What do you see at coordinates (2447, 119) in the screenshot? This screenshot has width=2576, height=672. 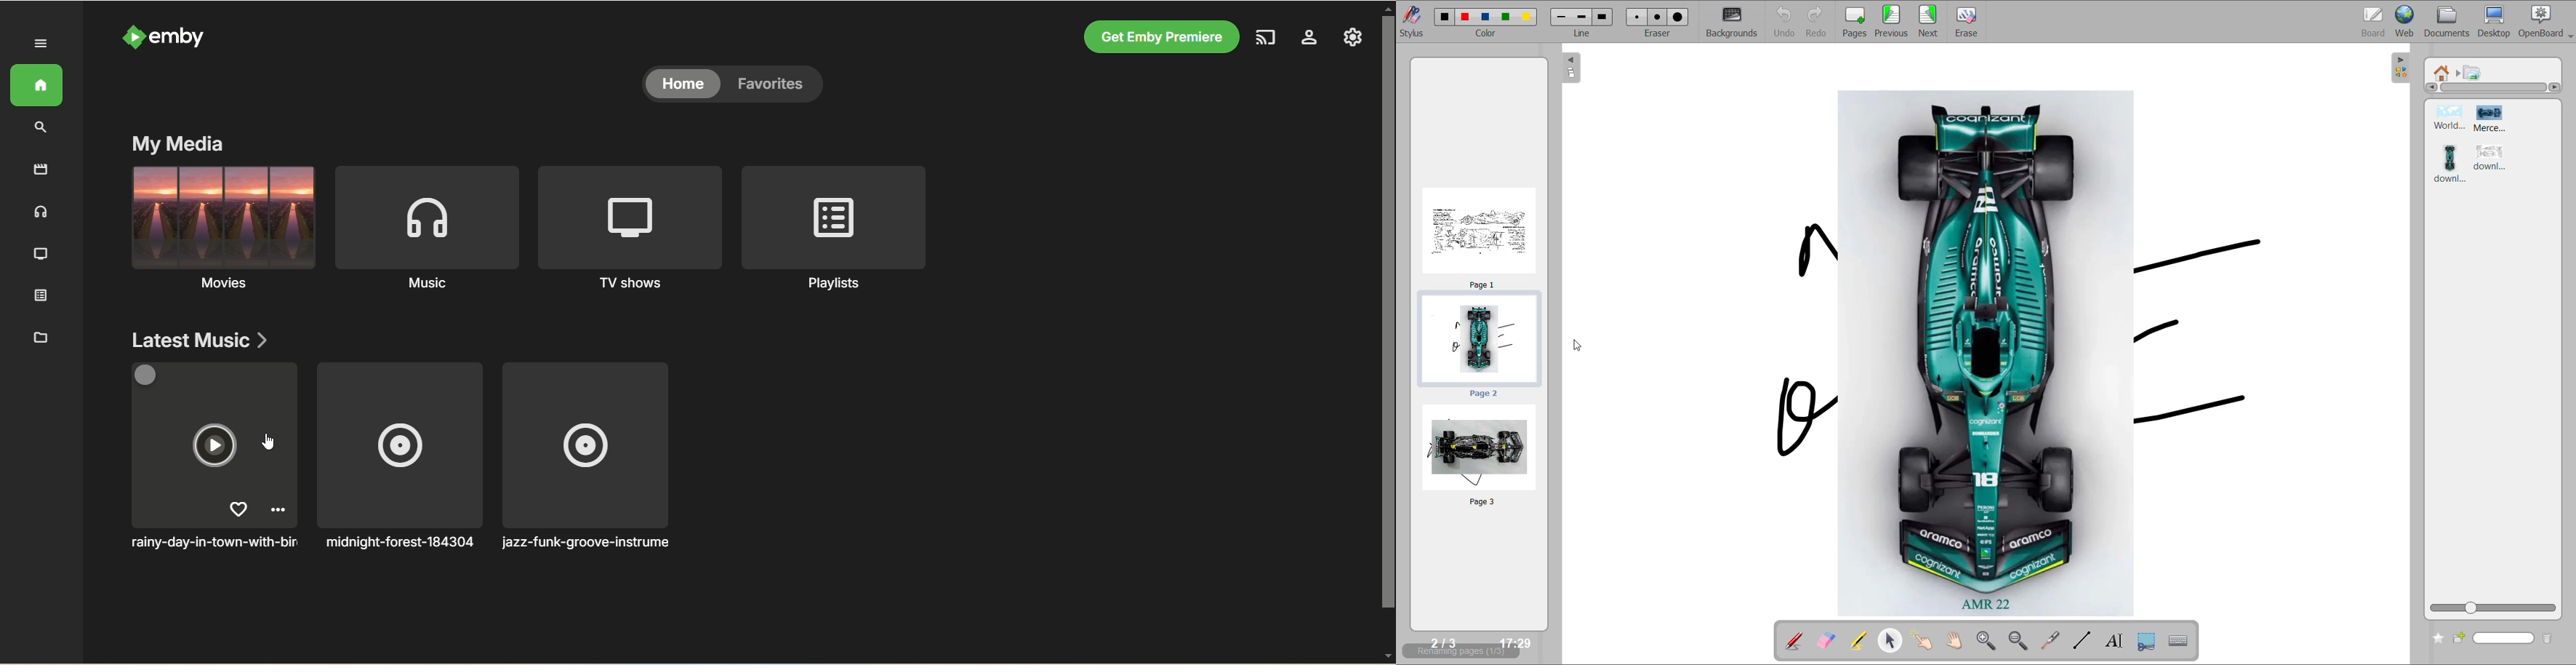 I see `image 1` at bounding box center [2447, 119].